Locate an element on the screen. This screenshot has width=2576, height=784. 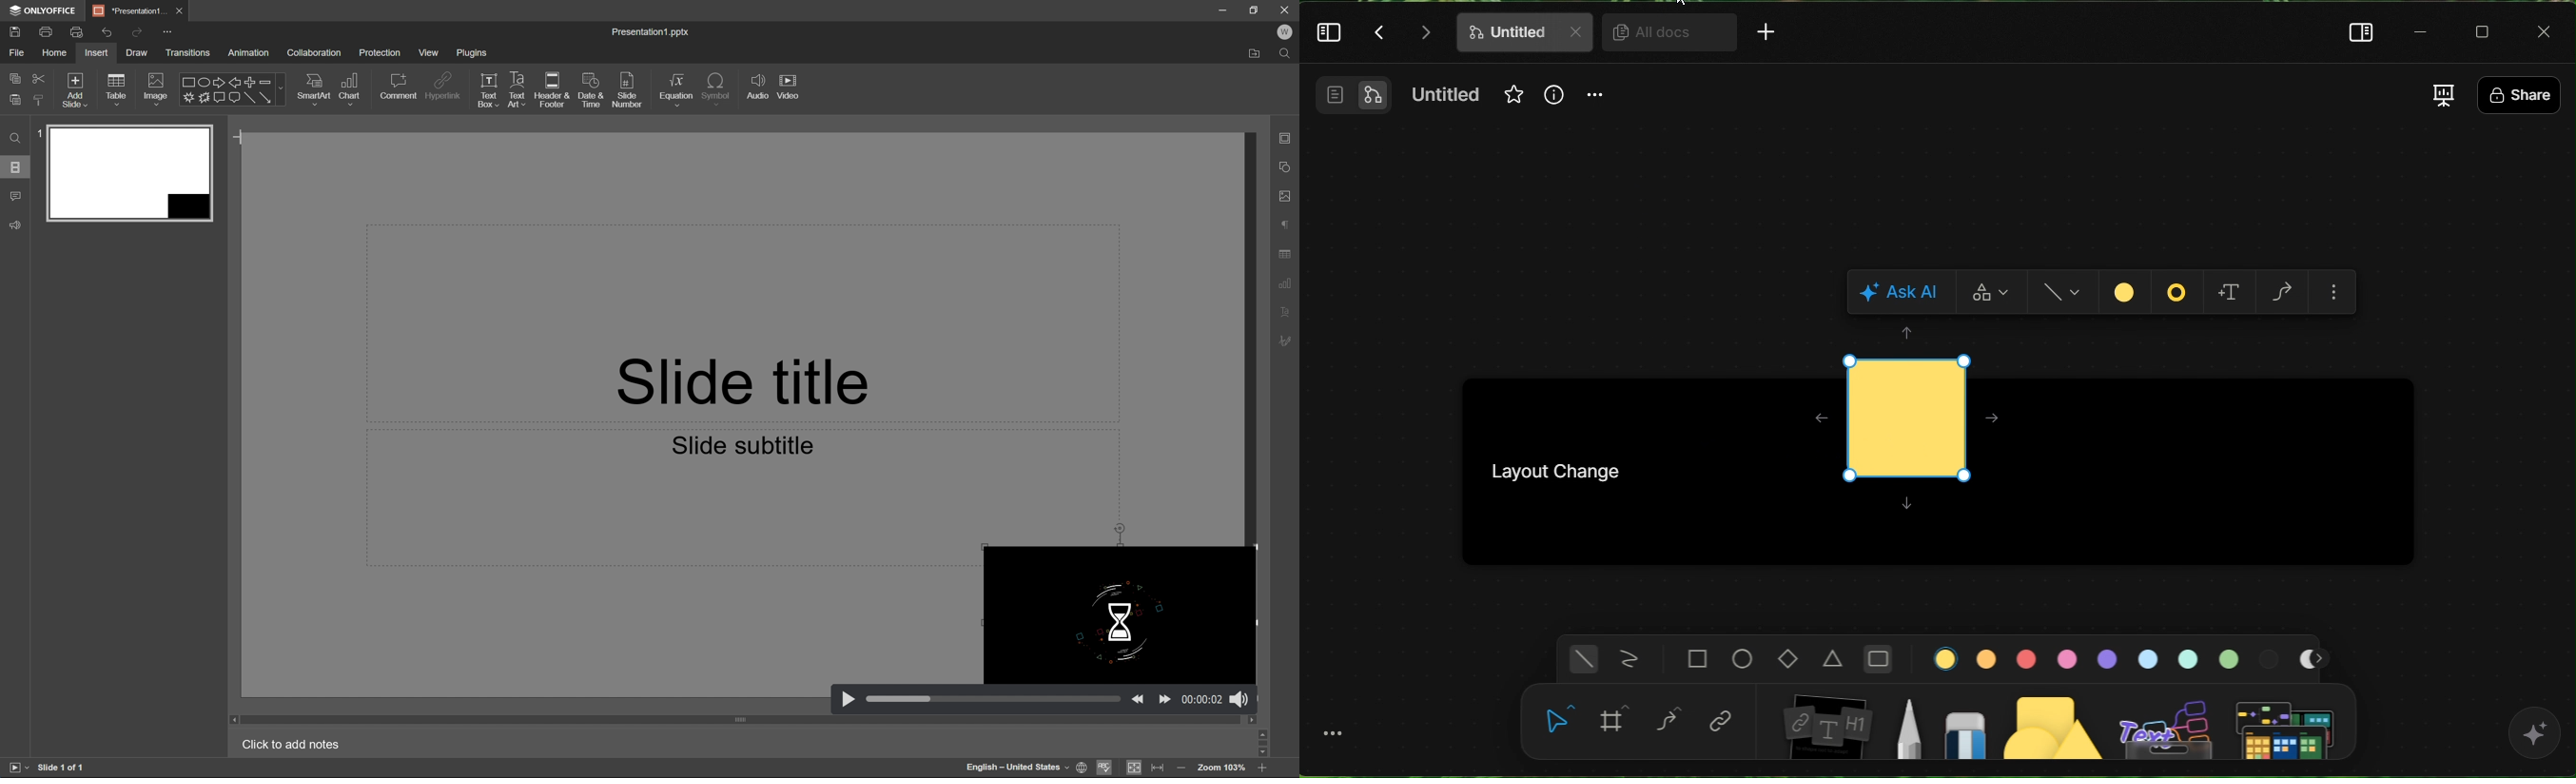
sound is located at coordinates (1239, 698).